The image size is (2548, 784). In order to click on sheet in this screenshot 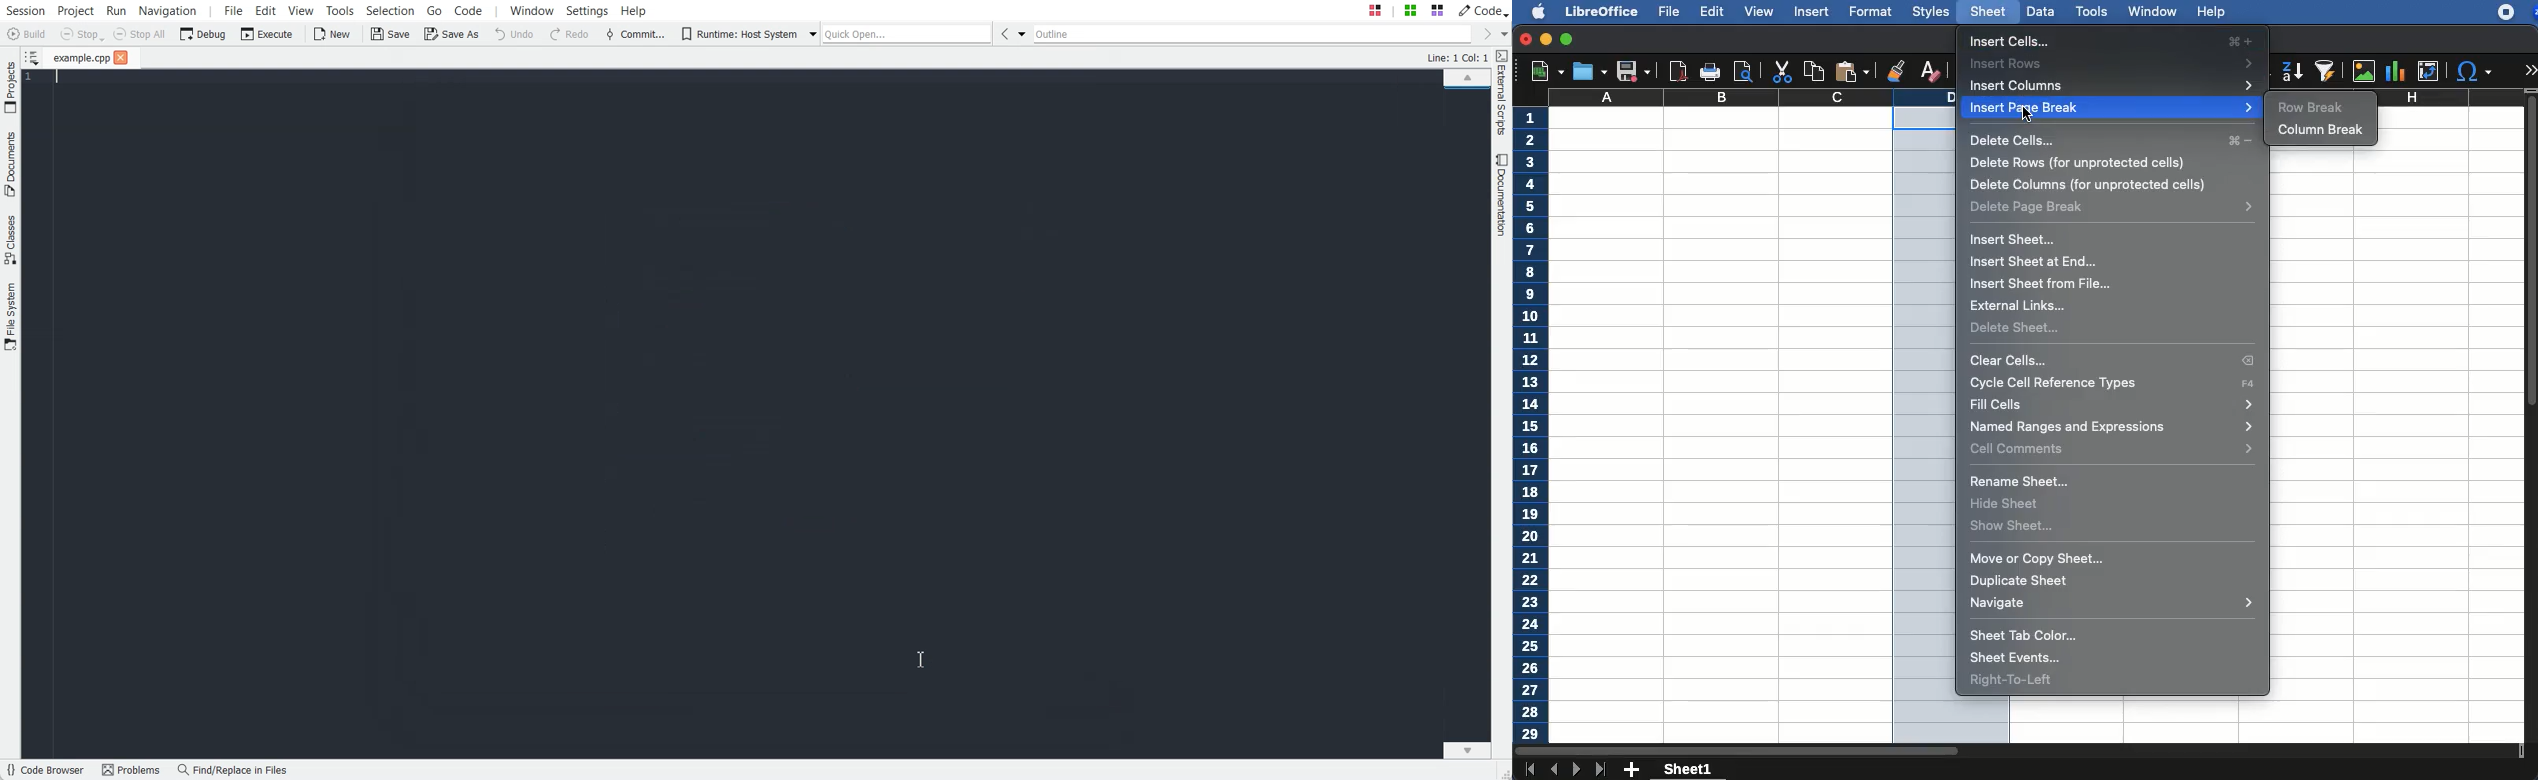, I will do `click(1987, 12)`.